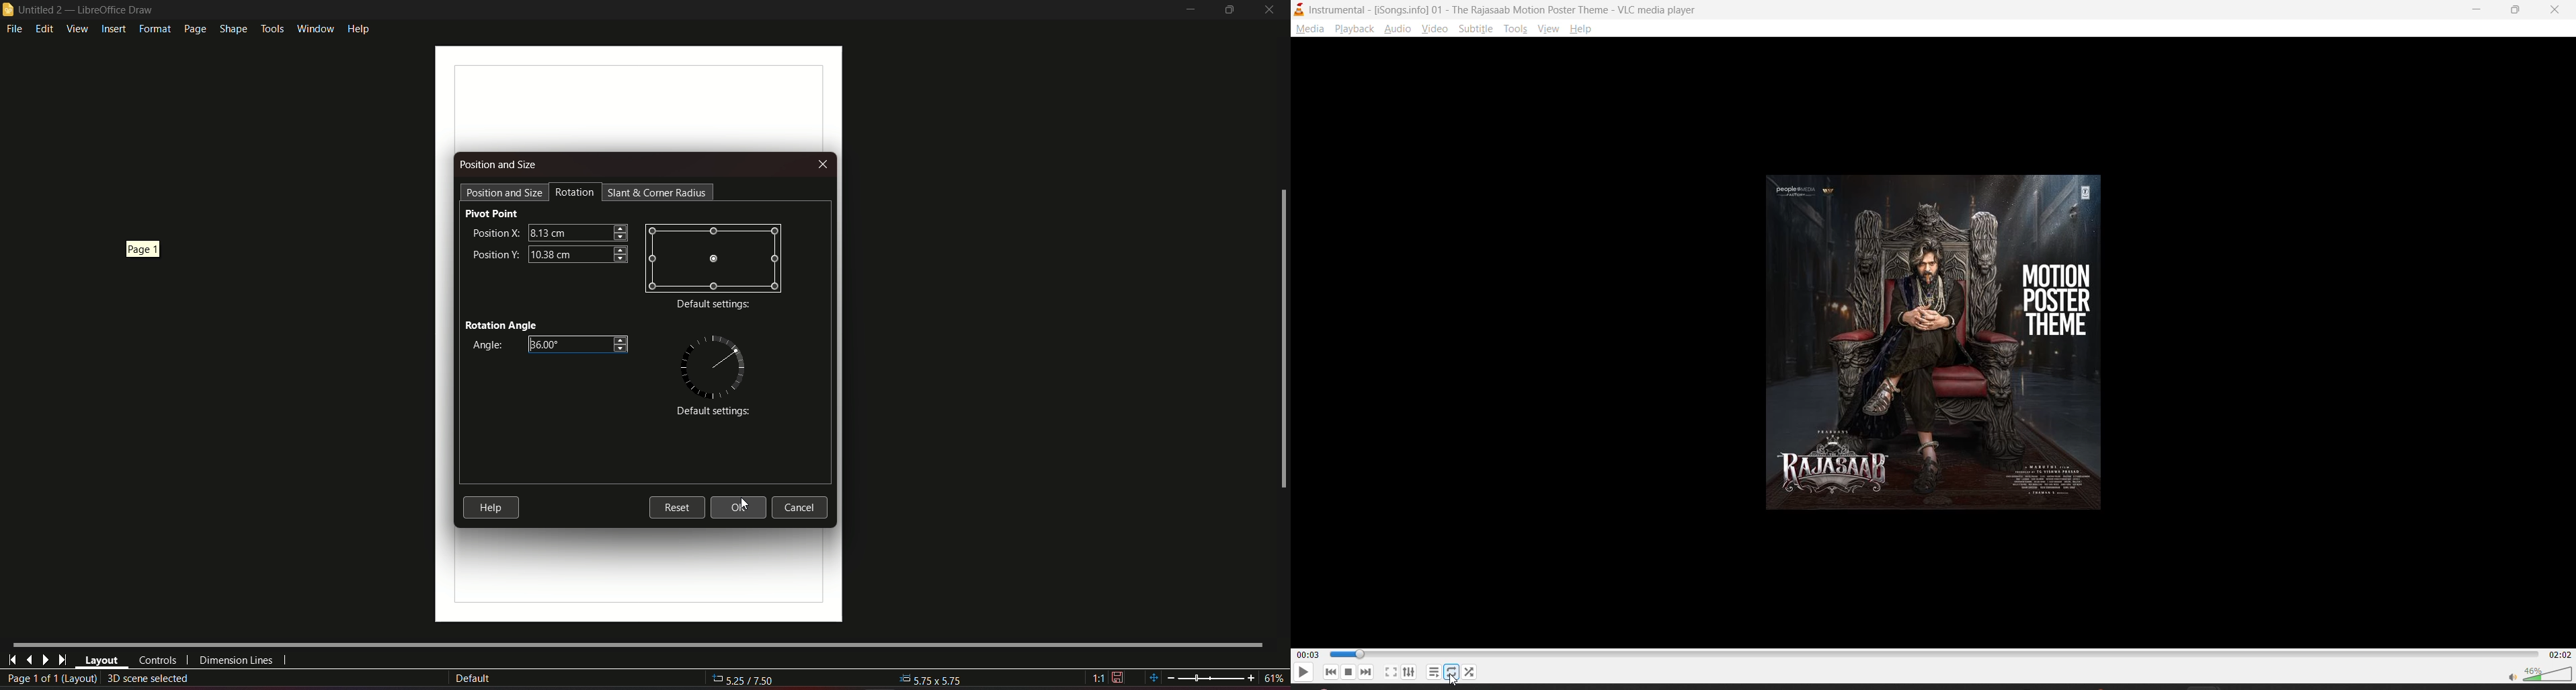  I want to click on layout, so click(102, 661).